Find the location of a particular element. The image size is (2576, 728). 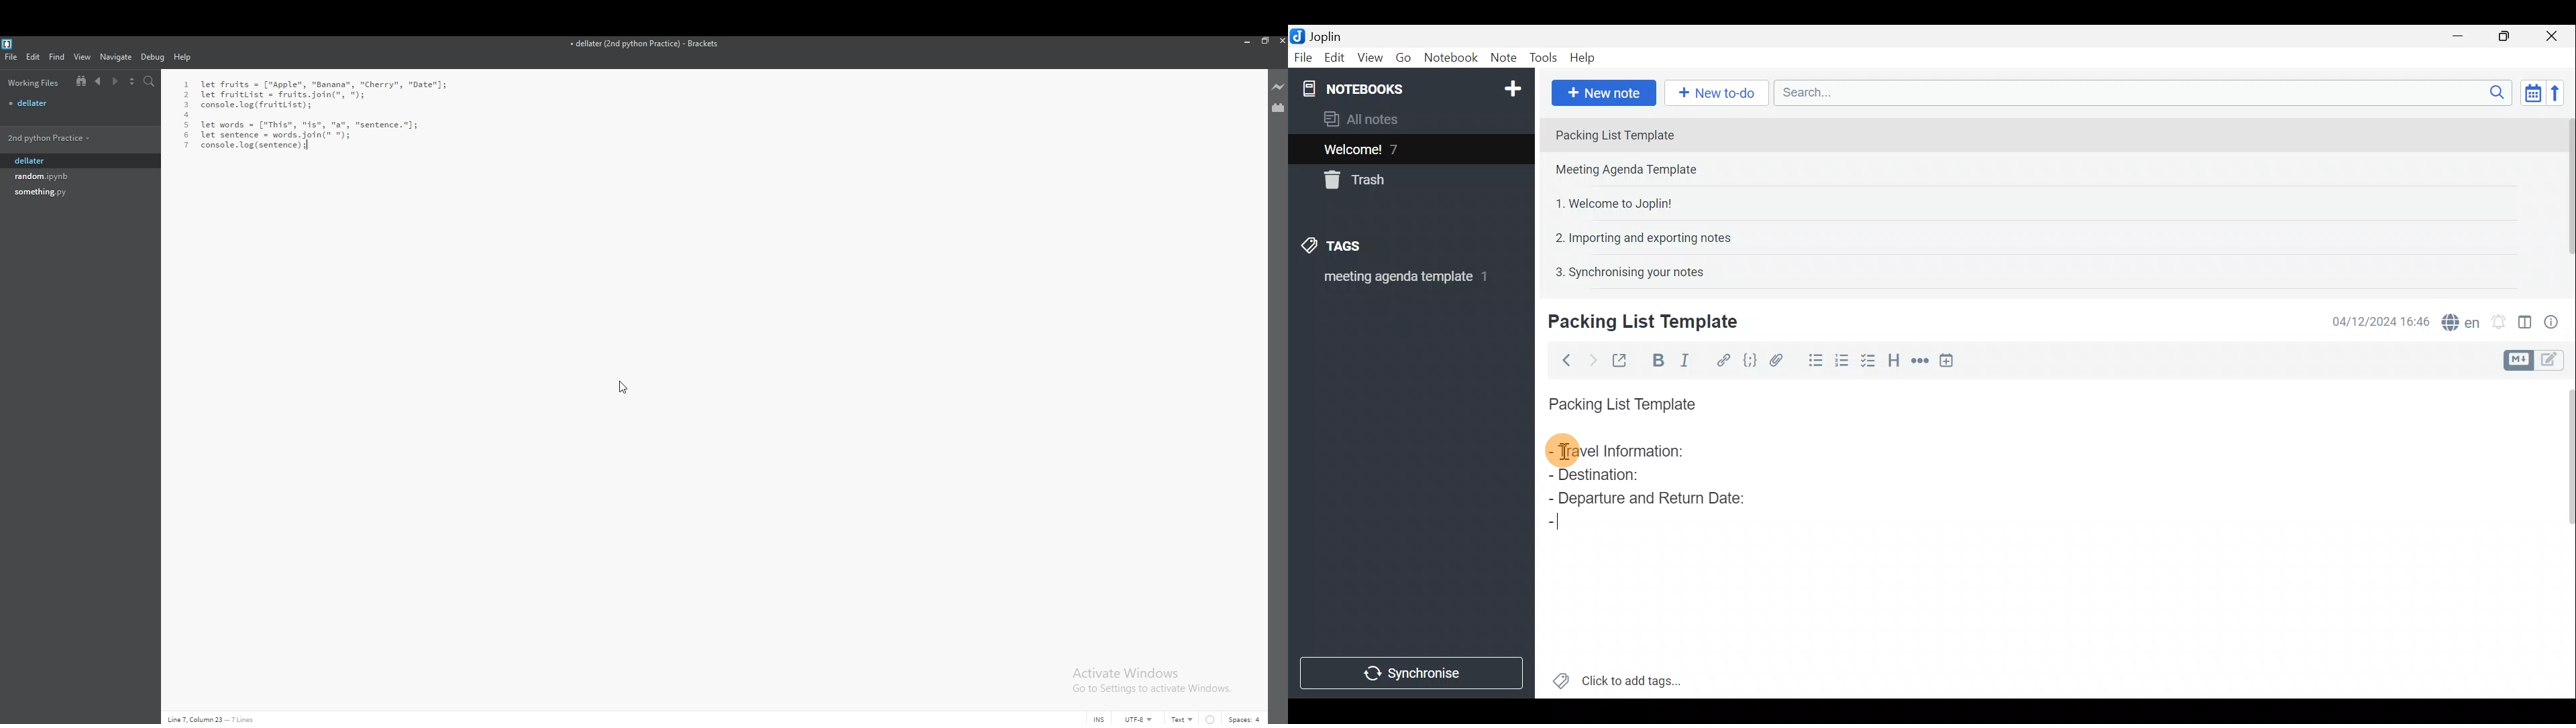

Activate Windows
Go to Settings to activate Windows. is located at coordinates (1154, 680).